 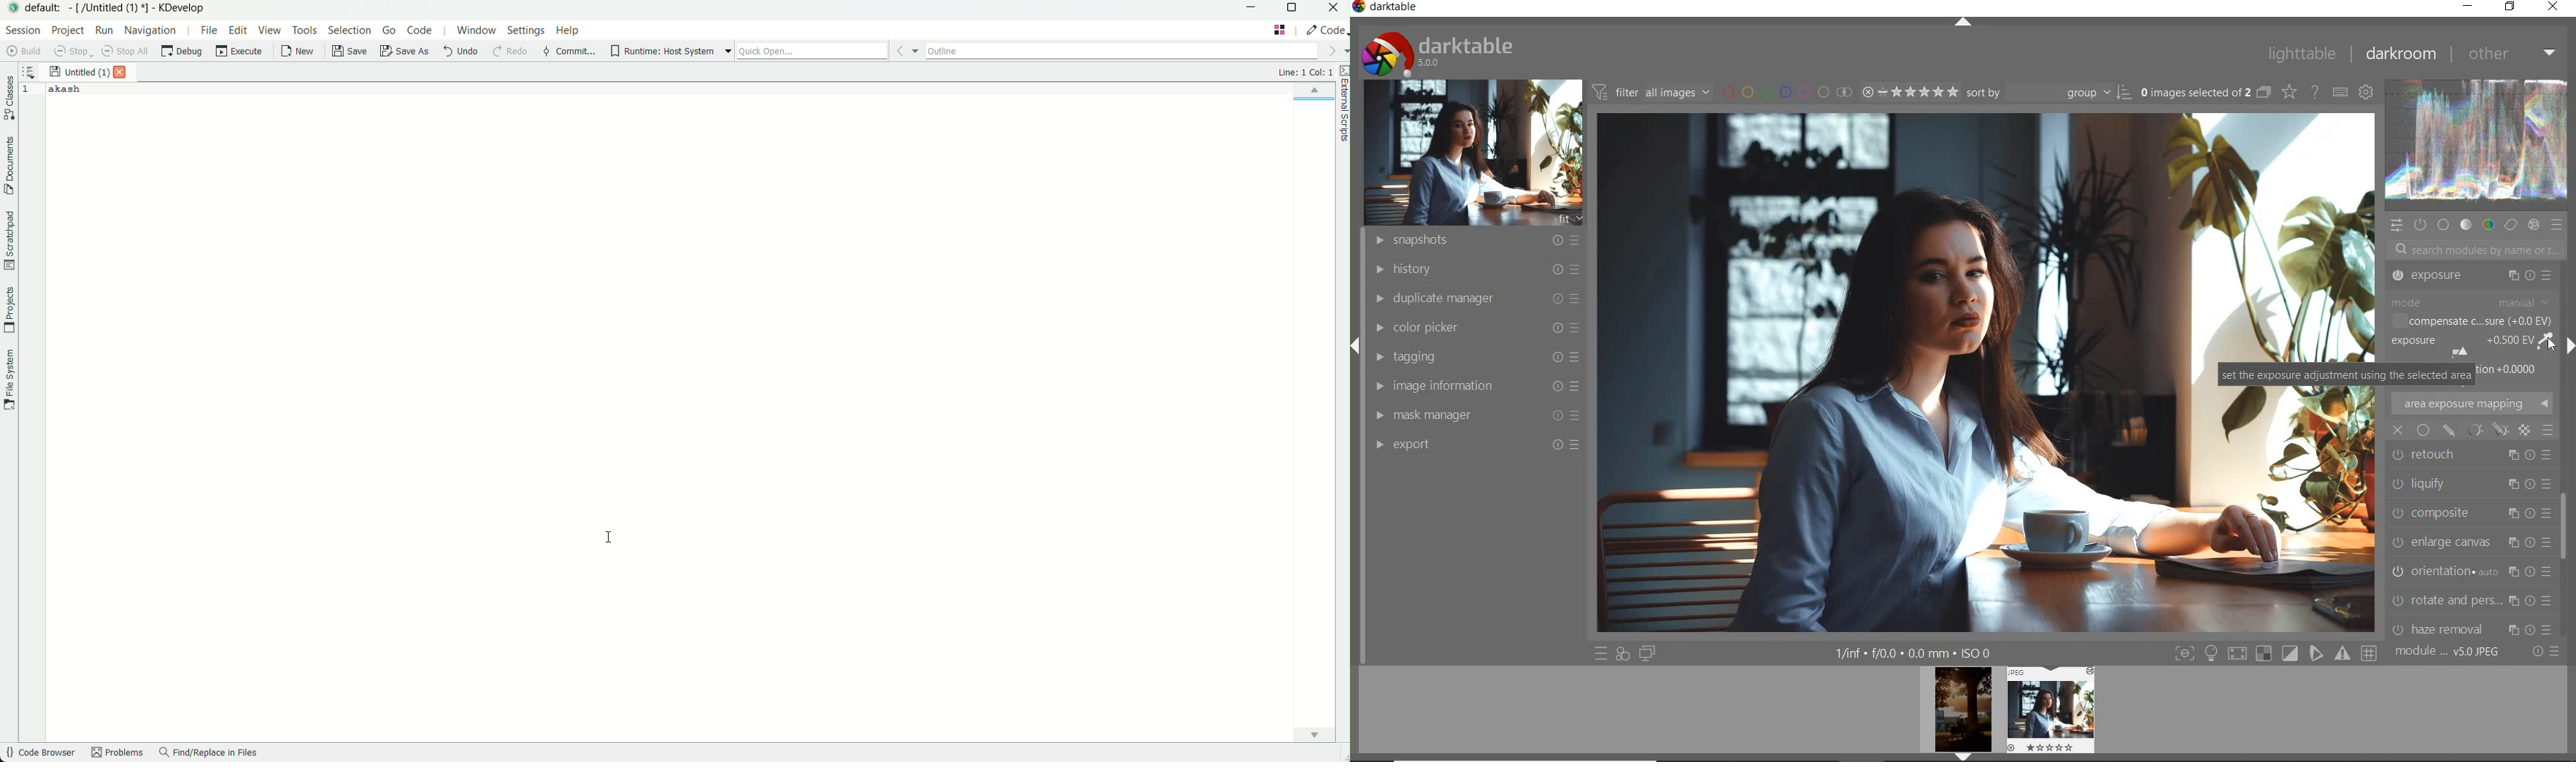 I want to click on Cursor, so click(x=2550, y=347).